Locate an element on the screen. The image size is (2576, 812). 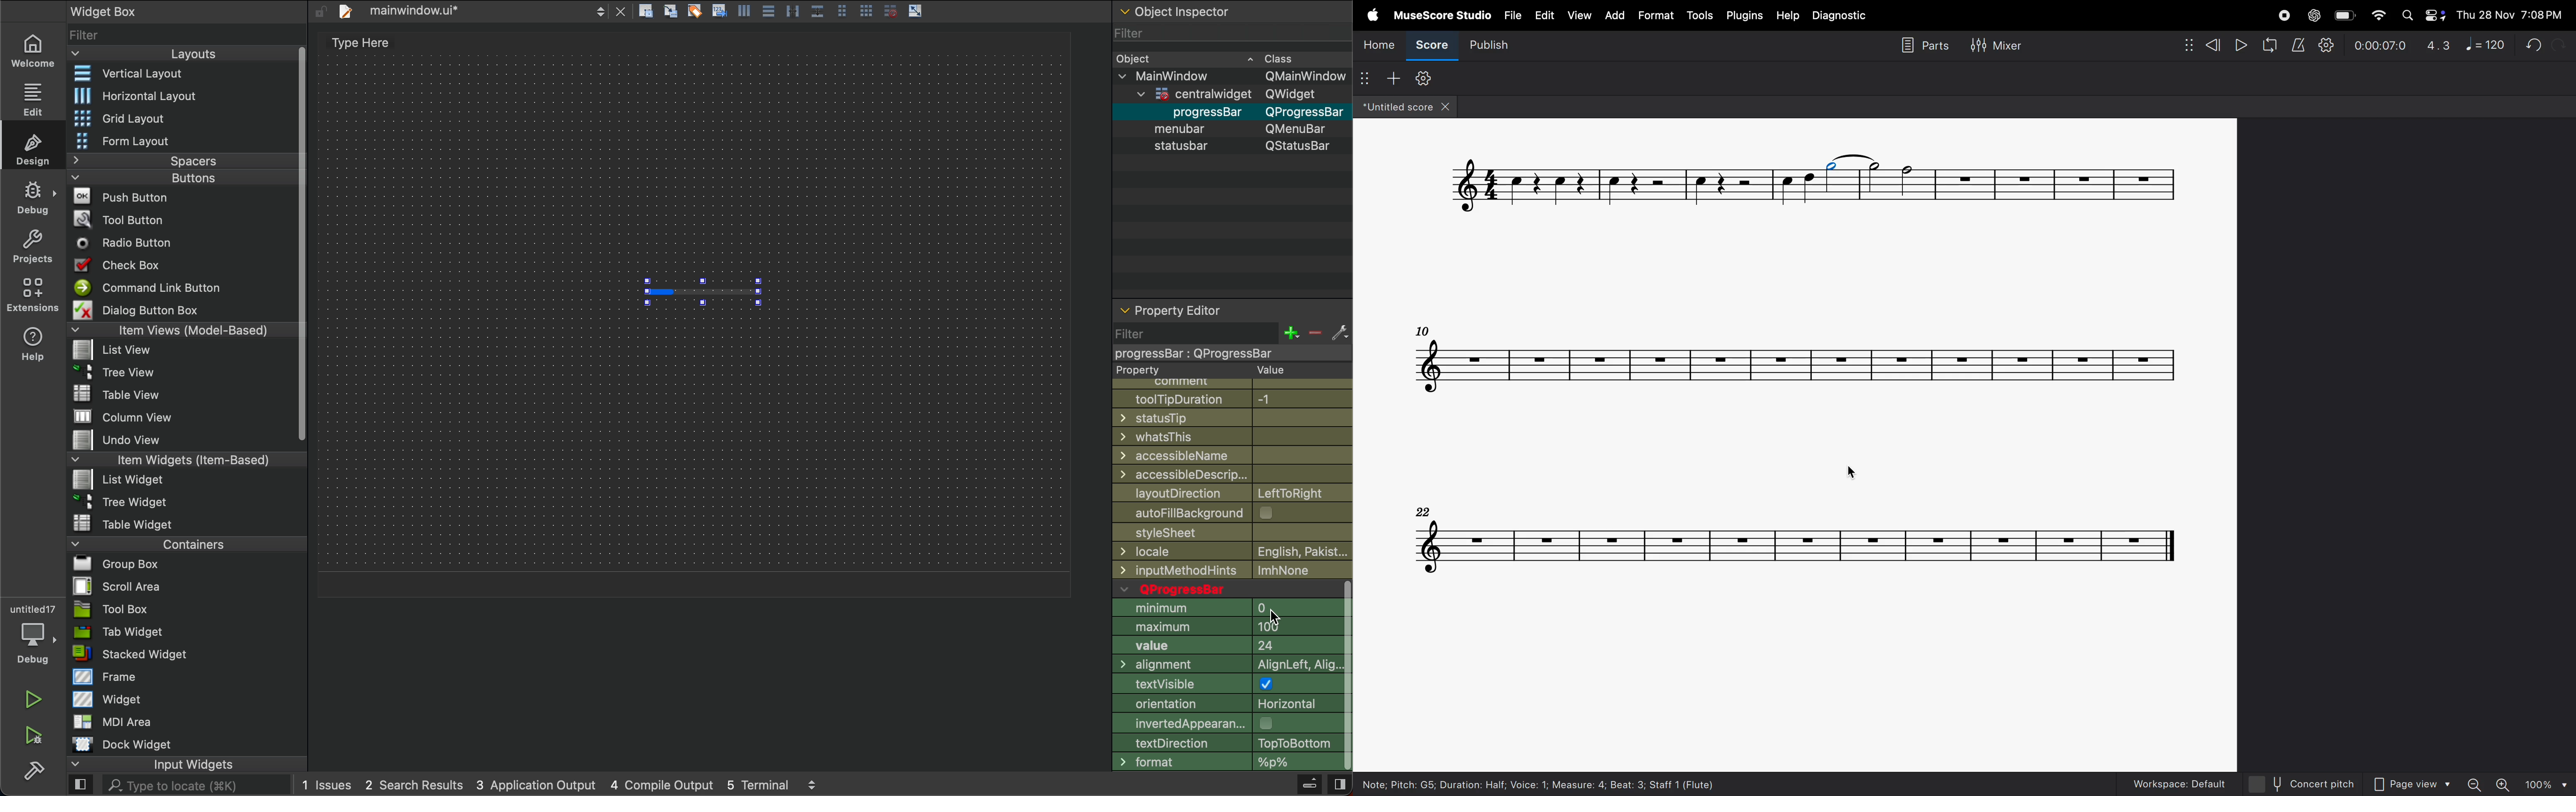
layoutDirection is located at coordinates (1233, 492).